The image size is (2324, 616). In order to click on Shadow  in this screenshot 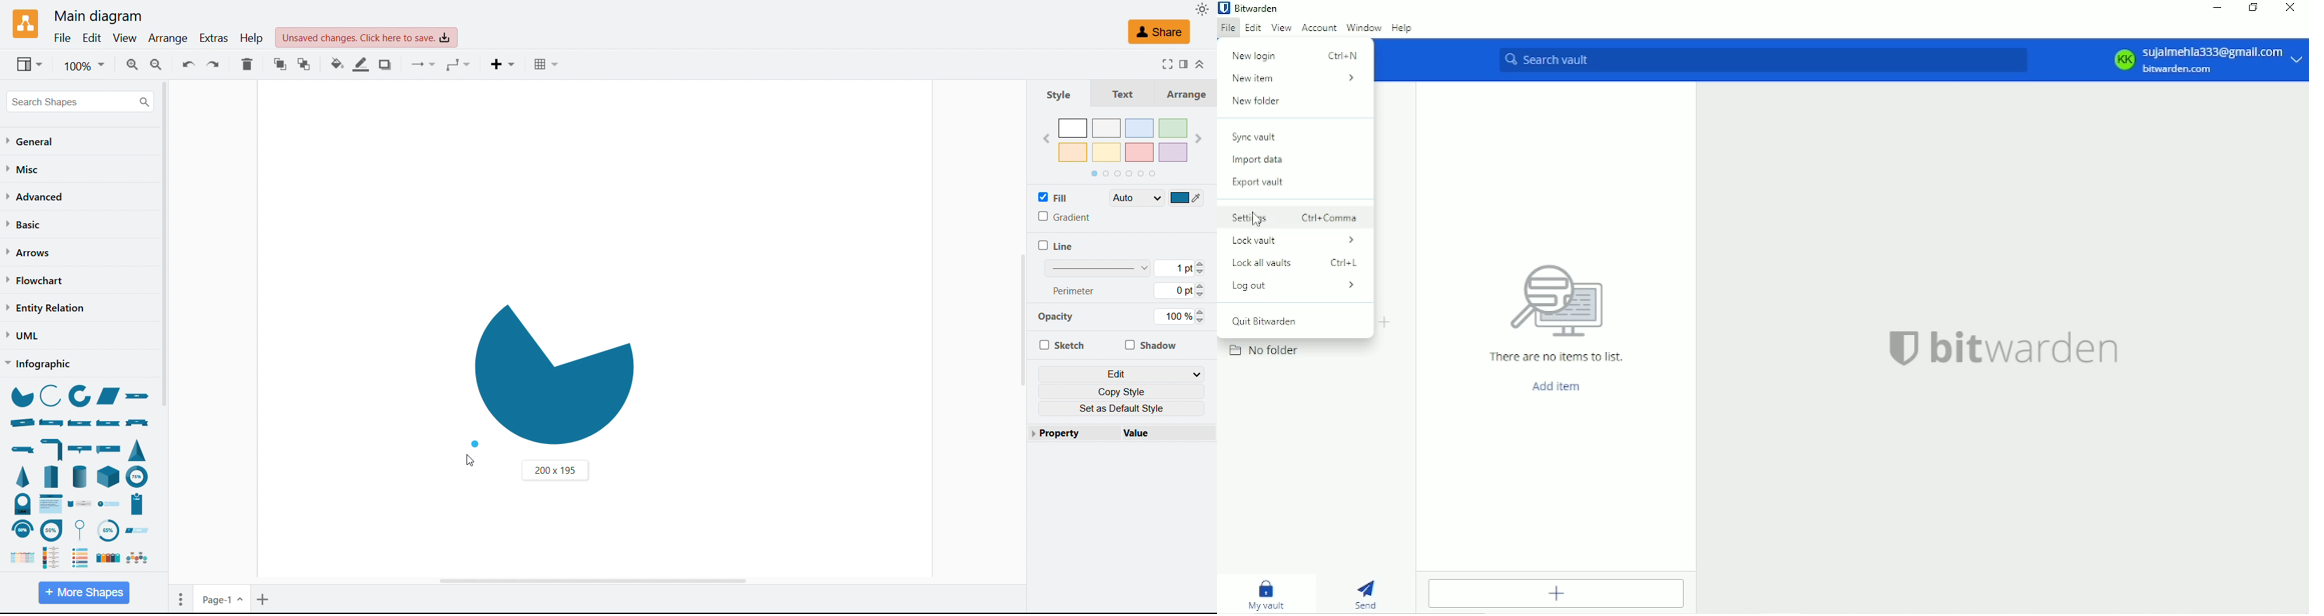, I will do `click(1151, 344)`.